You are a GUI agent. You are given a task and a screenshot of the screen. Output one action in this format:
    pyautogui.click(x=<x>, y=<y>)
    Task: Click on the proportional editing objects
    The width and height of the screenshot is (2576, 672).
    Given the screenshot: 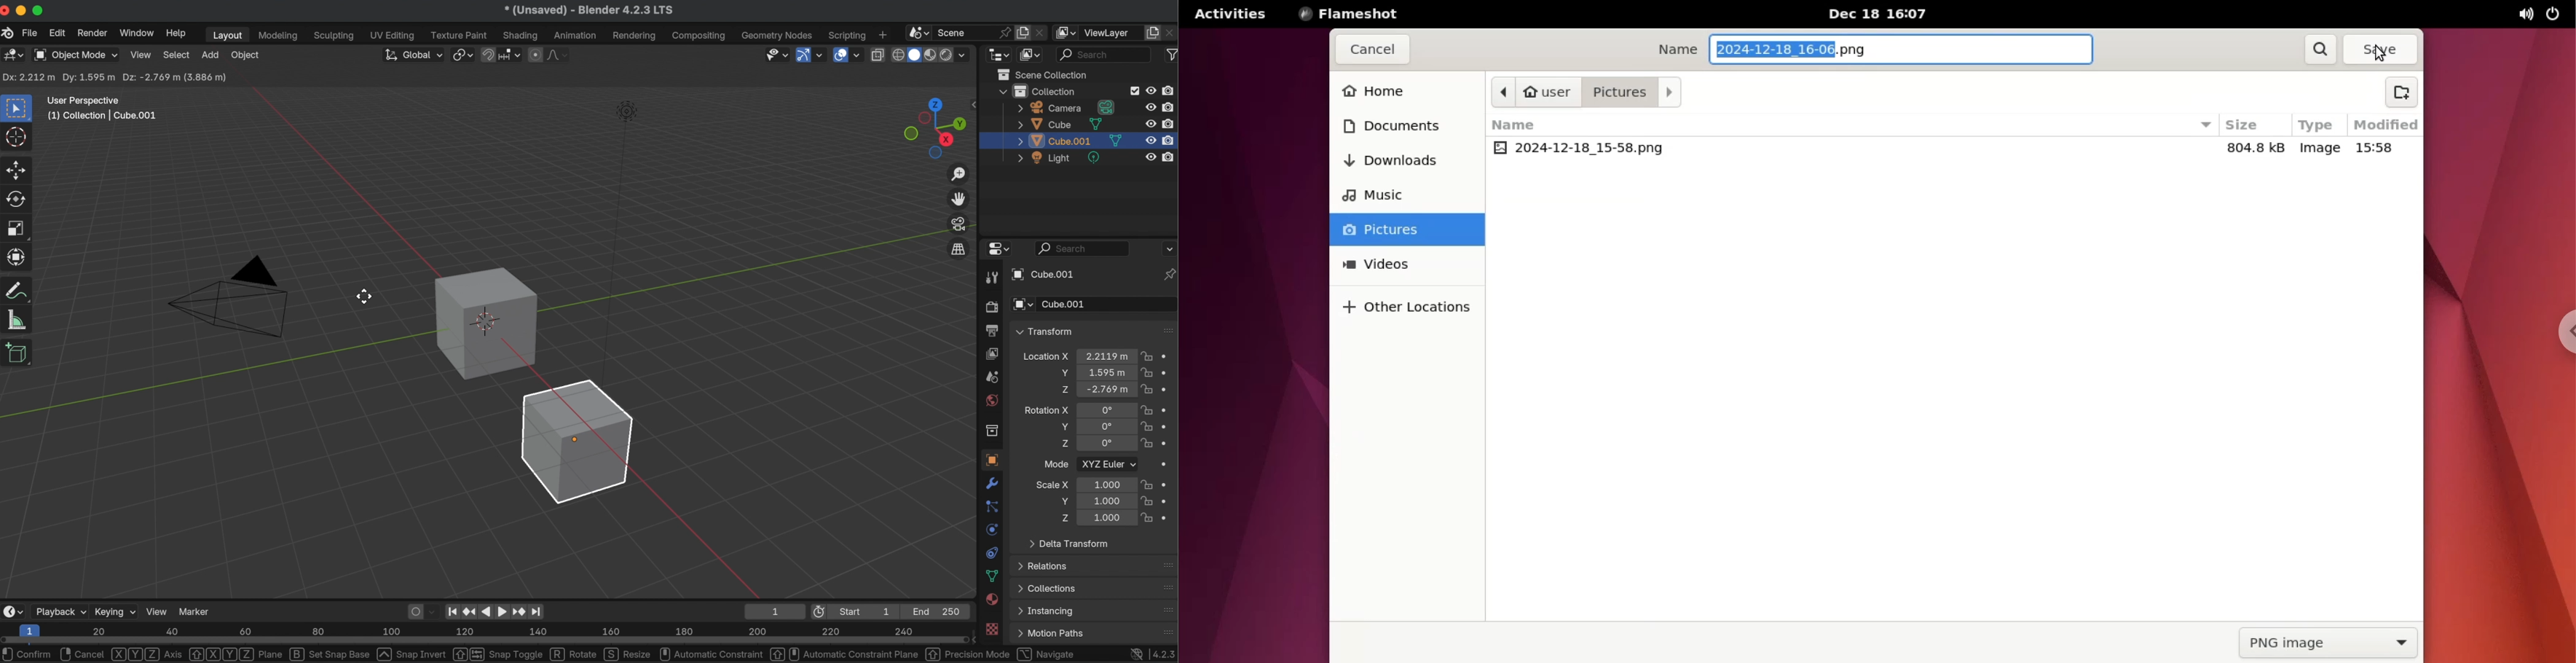 What is the action you would take?
    pyautogui.click(x=536, y=55)
    